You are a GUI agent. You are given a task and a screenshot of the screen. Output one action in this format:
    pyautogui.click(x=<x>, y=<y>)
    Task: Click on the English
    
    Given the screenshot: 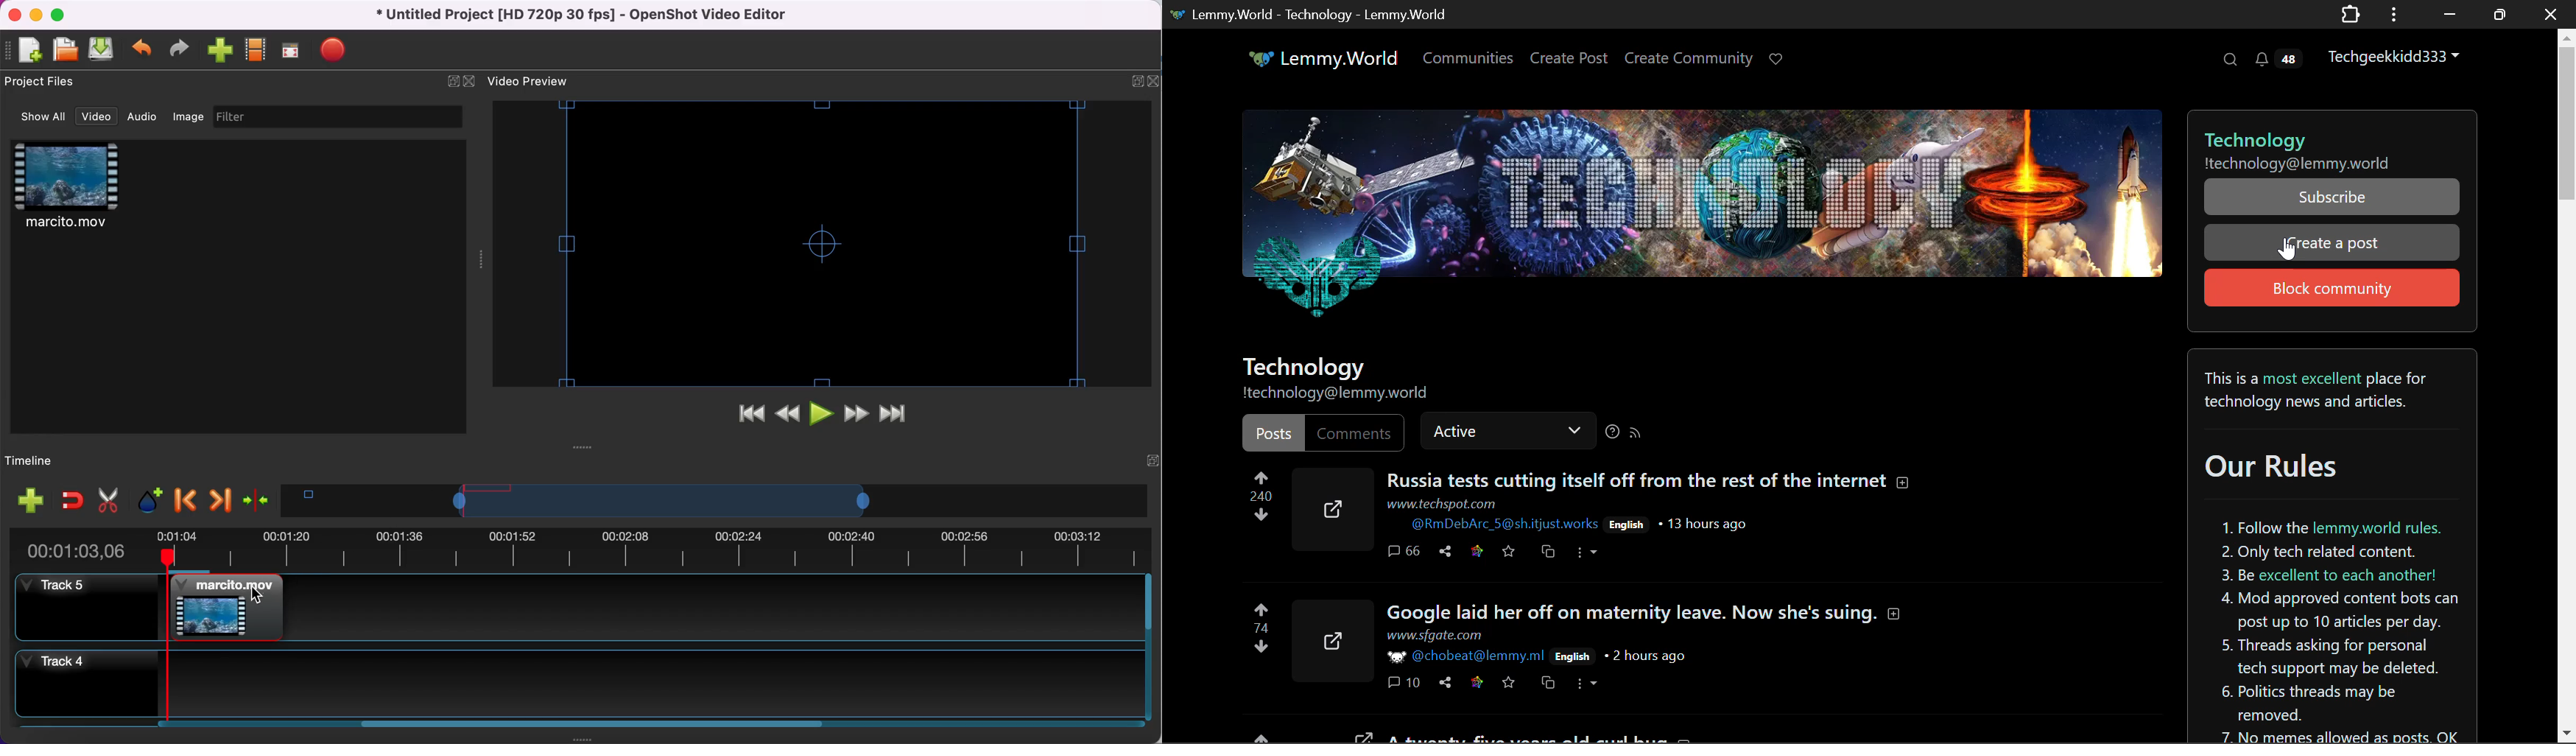 What is the action you would take?
    pyautogui.click(x=1573, y=656)
    